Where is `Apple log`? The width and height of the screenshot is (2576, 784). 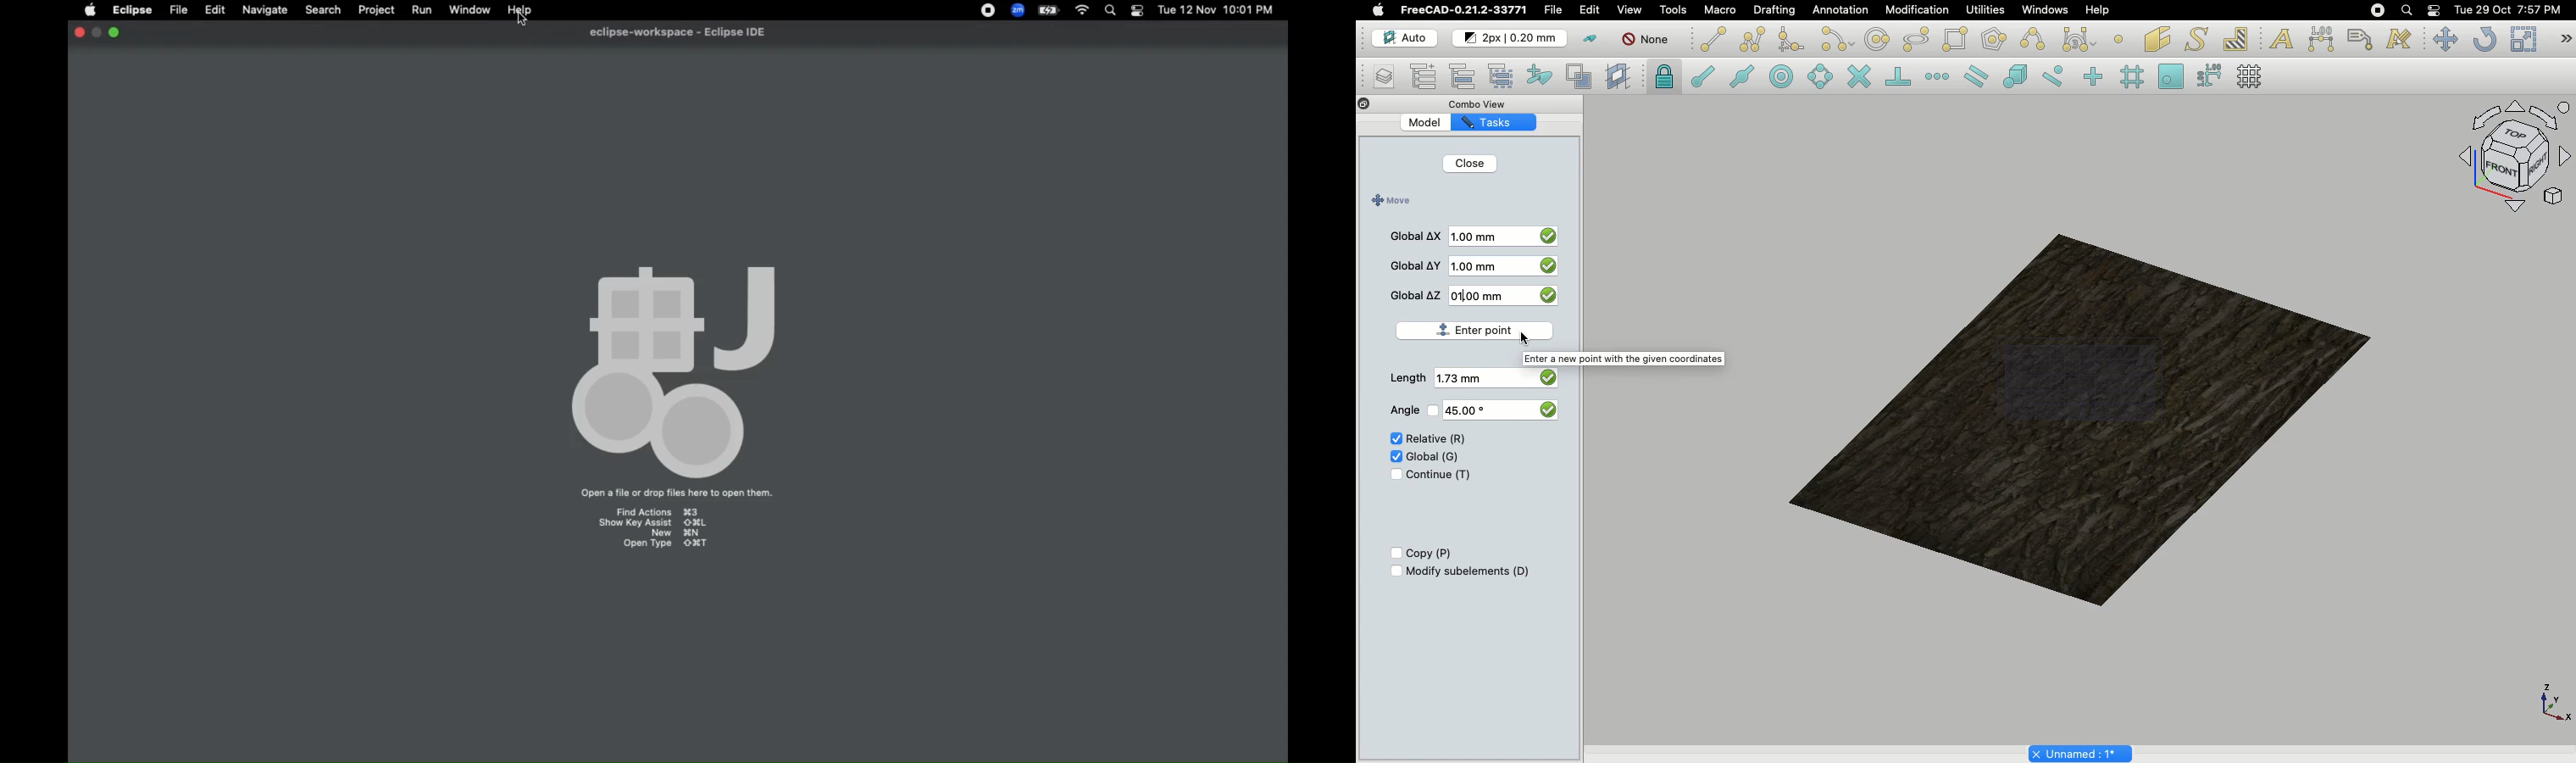
Apple log is located at coordinates (1379, 9).